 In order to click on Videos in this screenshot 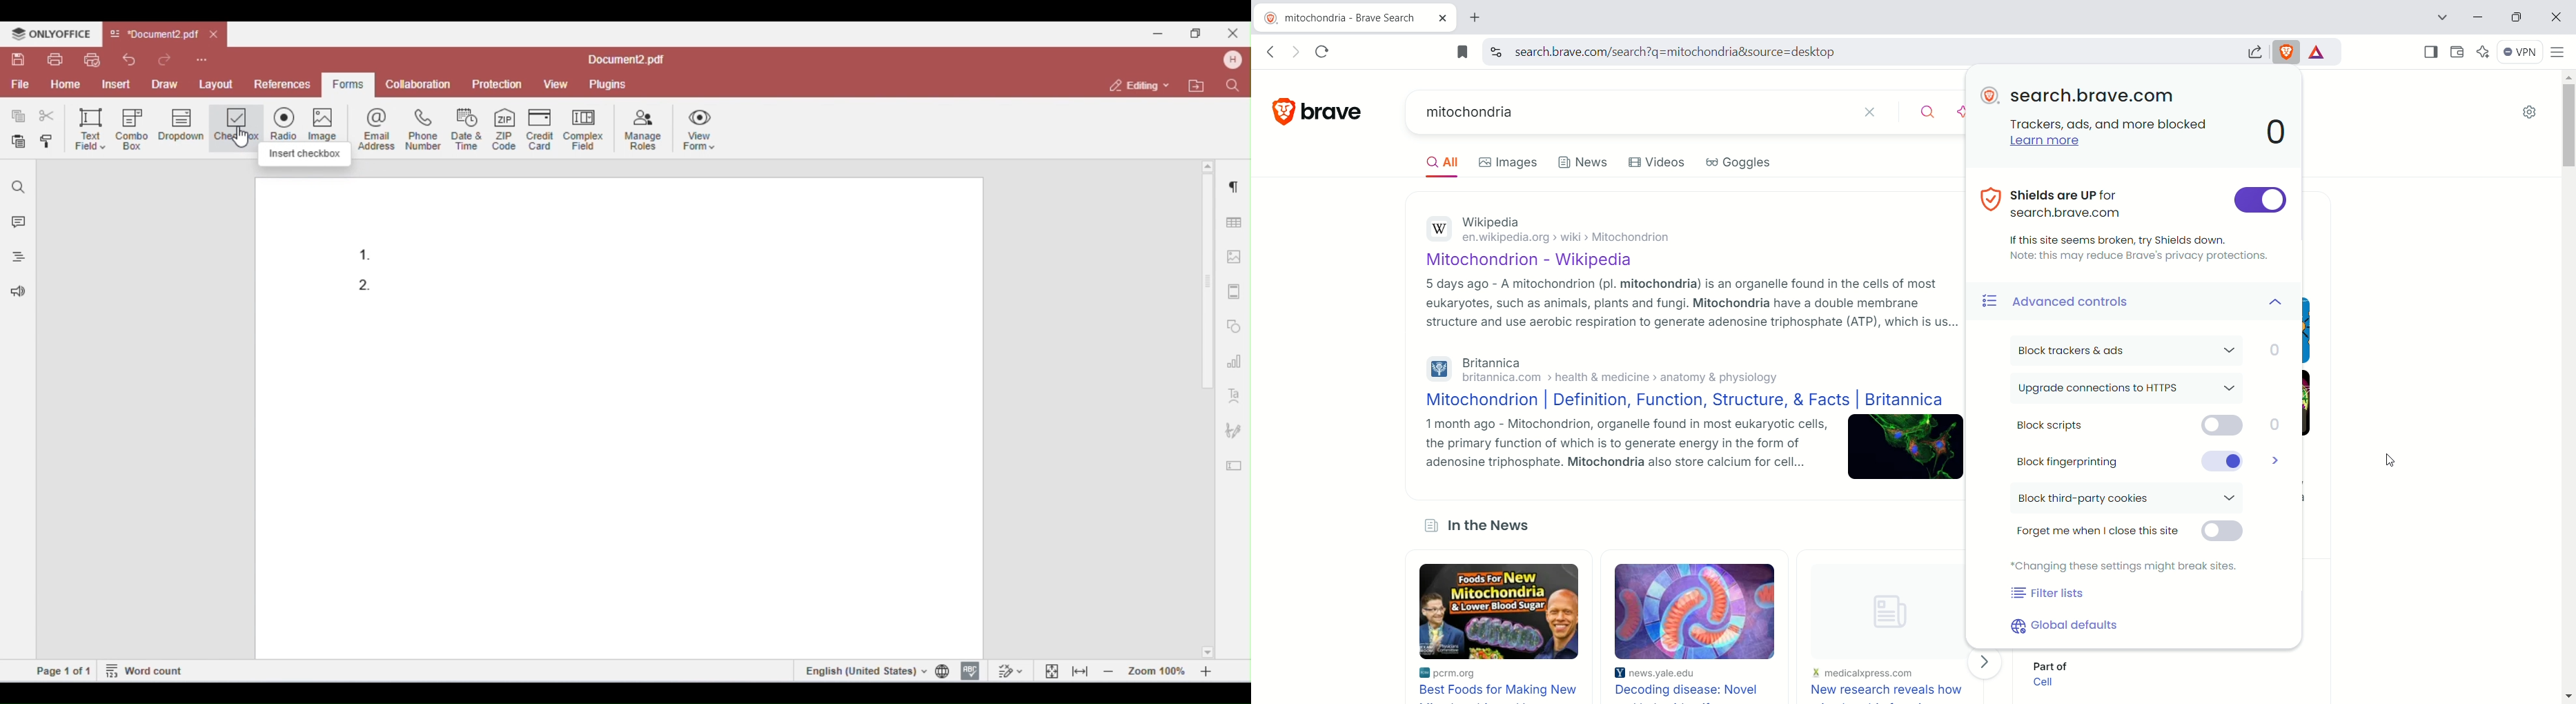, I will do `click(1658, 162)`.